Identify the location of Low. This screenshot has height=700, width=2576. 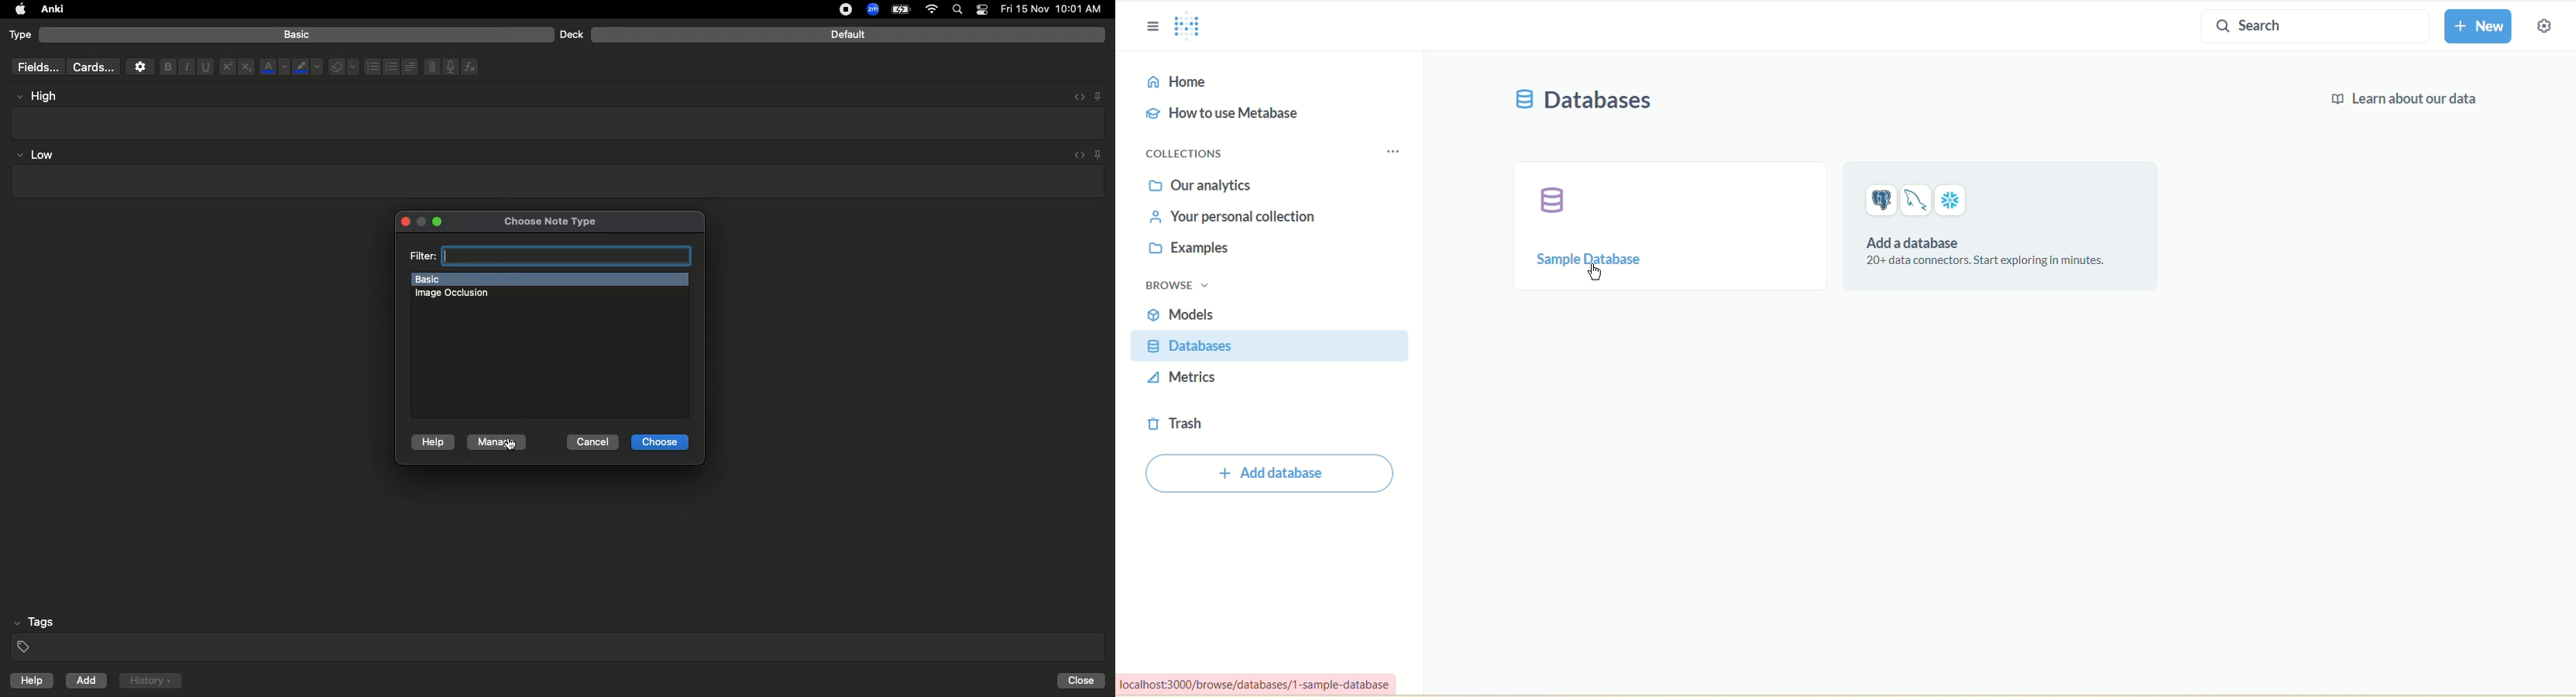
(36, 156).